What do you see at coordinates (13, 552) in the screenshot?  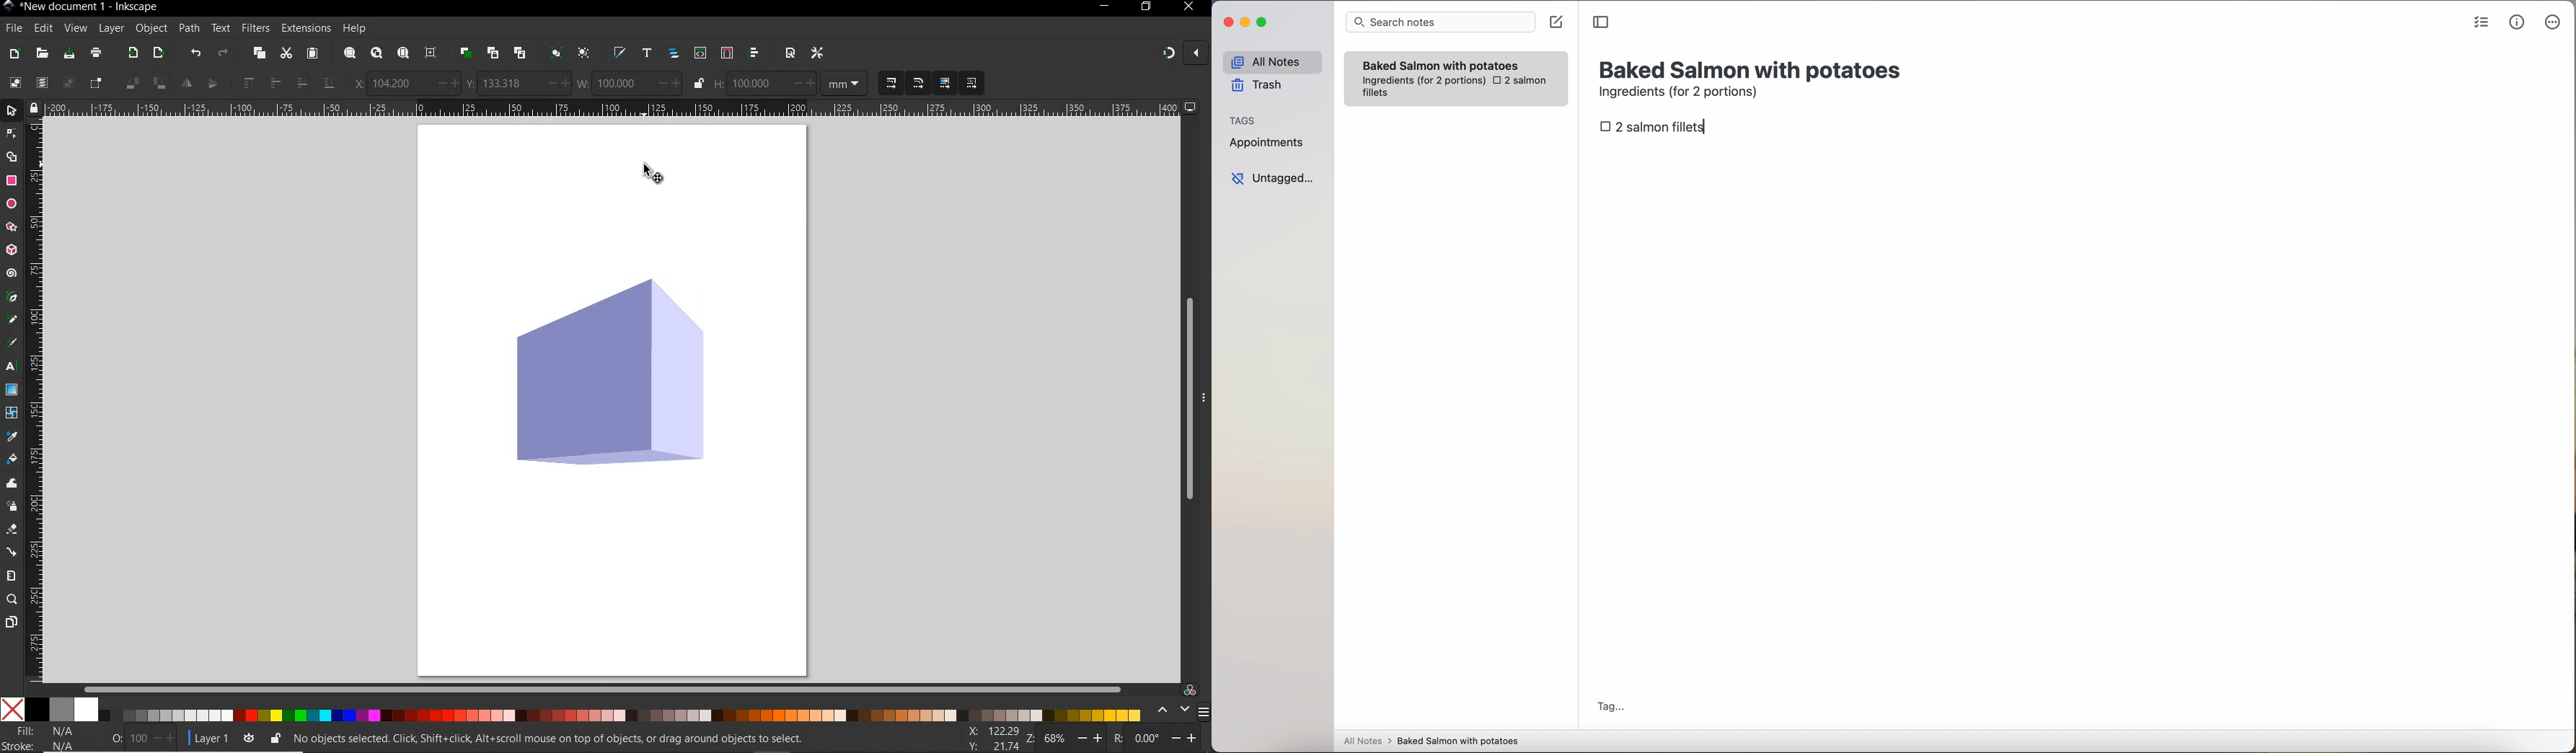 I see `connector tool` at bounding box center [13, 552].